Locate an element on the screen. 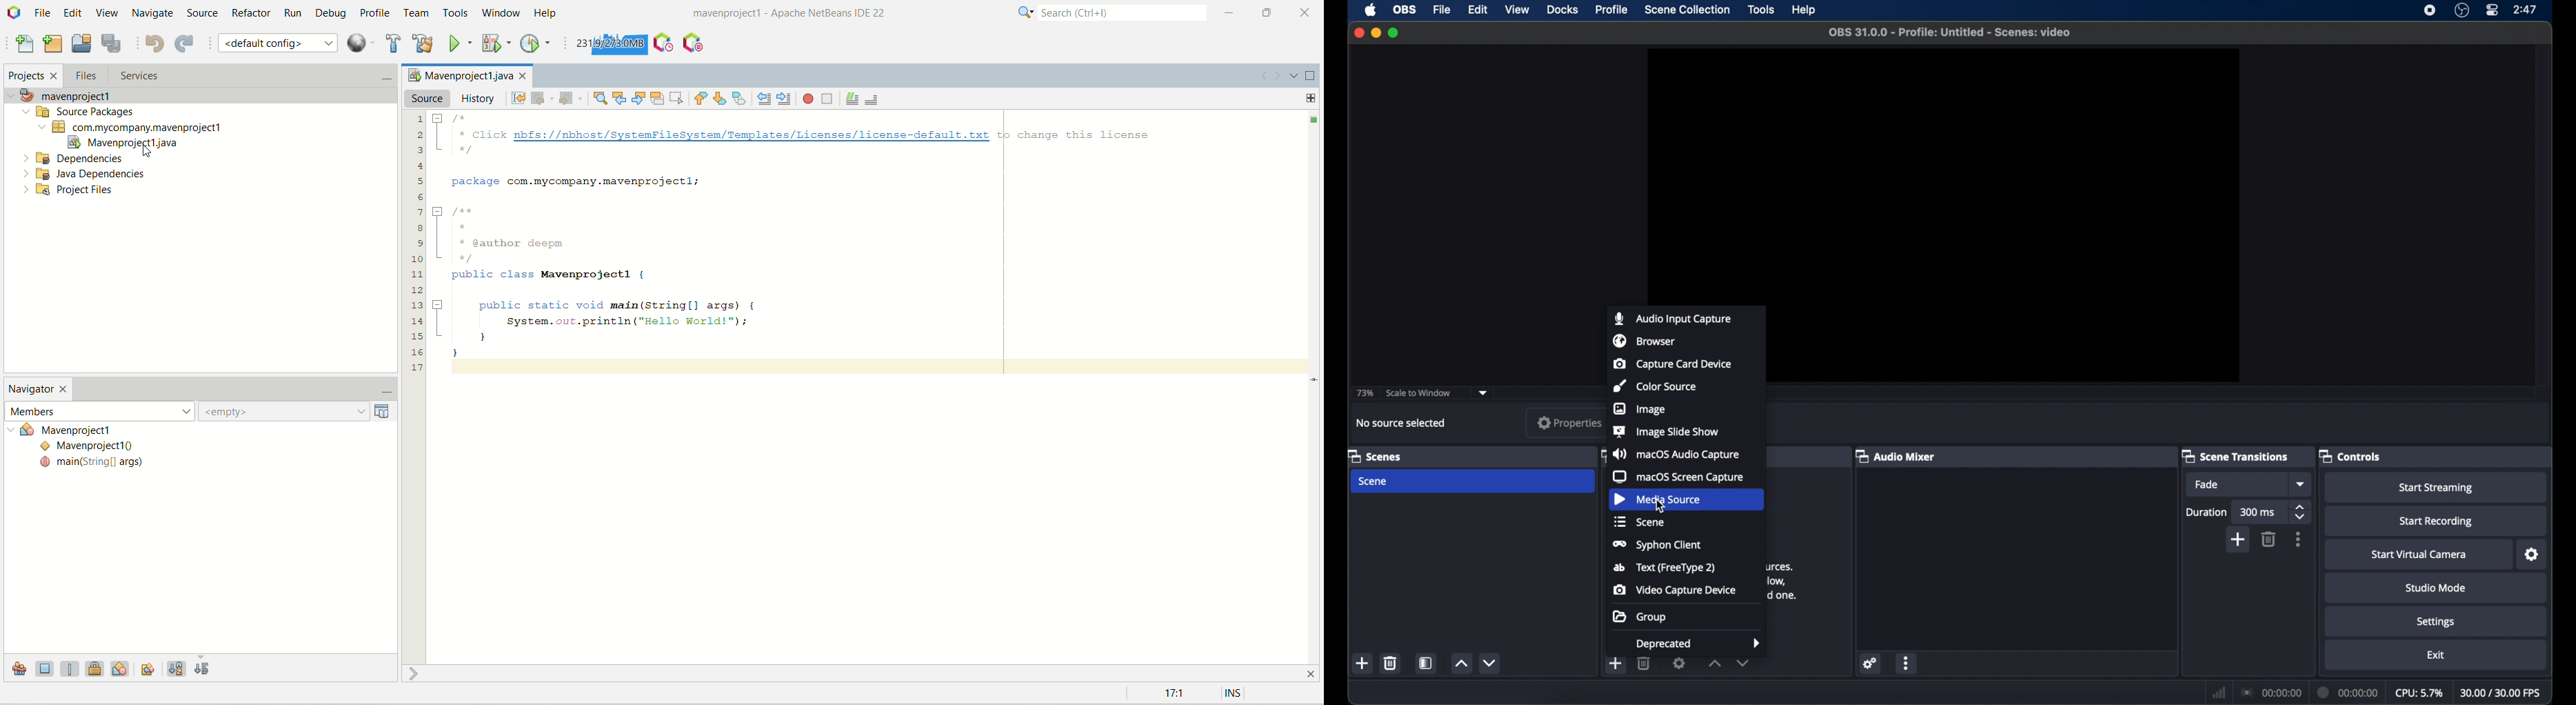 The width and height of the screenshot is (2576, 728). exit  is located at coordinates (2436, 655).